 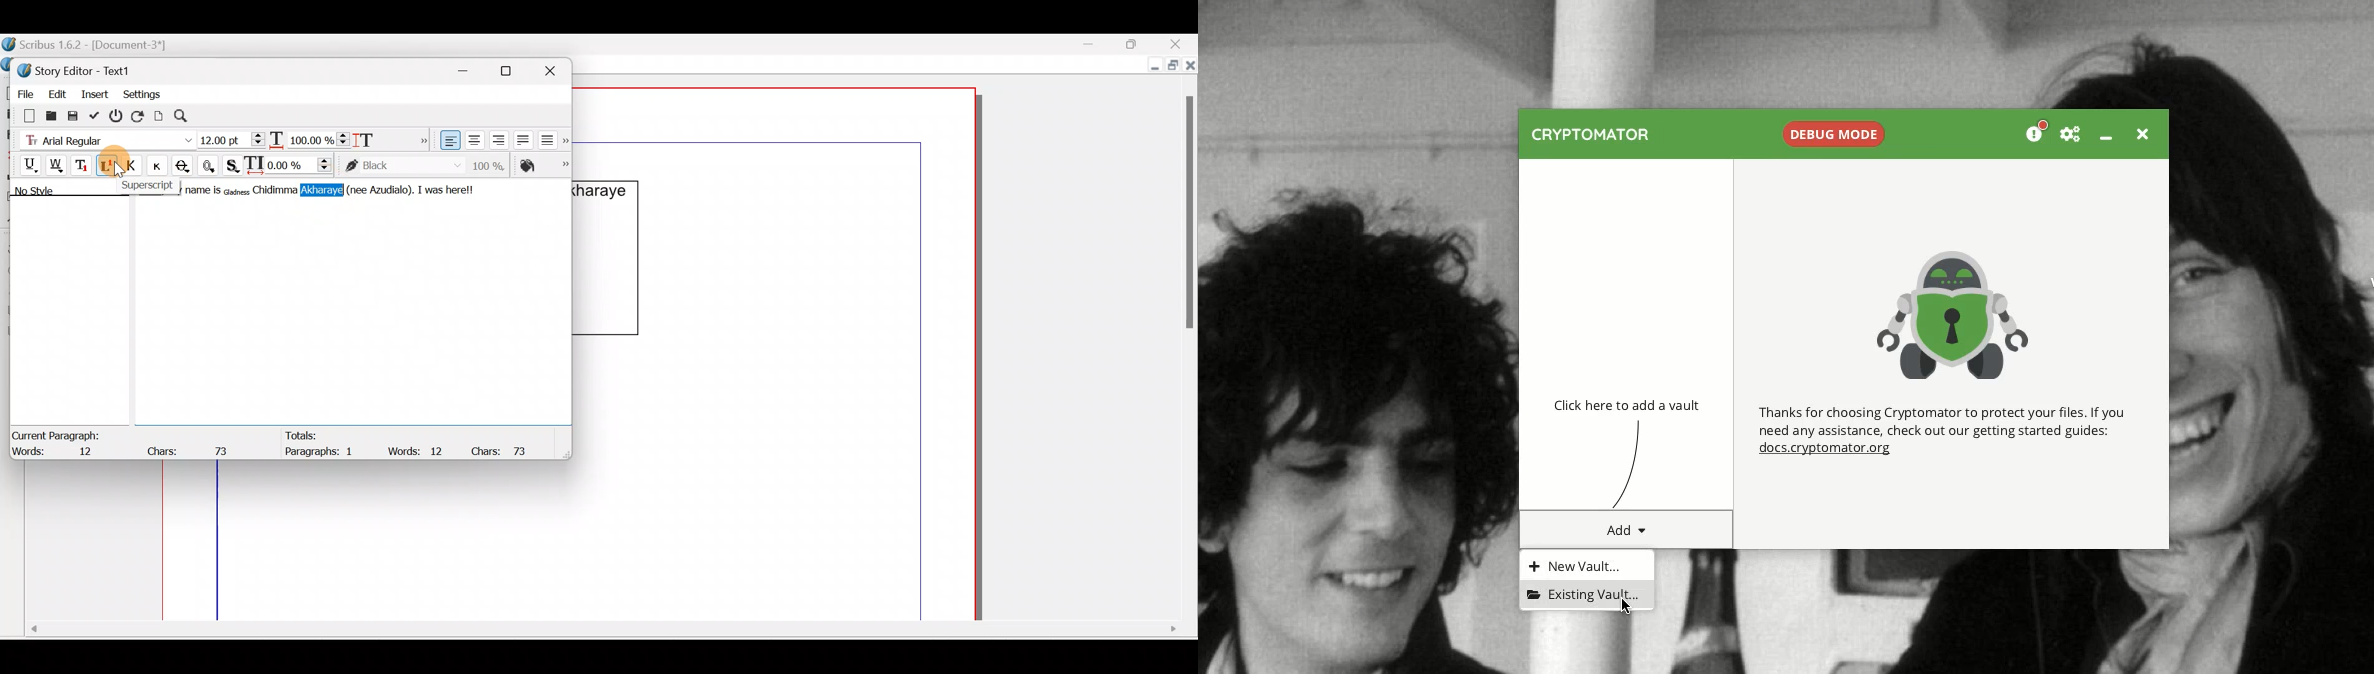 I want to click on Scaling width of characters, so click(x=310, y=137).